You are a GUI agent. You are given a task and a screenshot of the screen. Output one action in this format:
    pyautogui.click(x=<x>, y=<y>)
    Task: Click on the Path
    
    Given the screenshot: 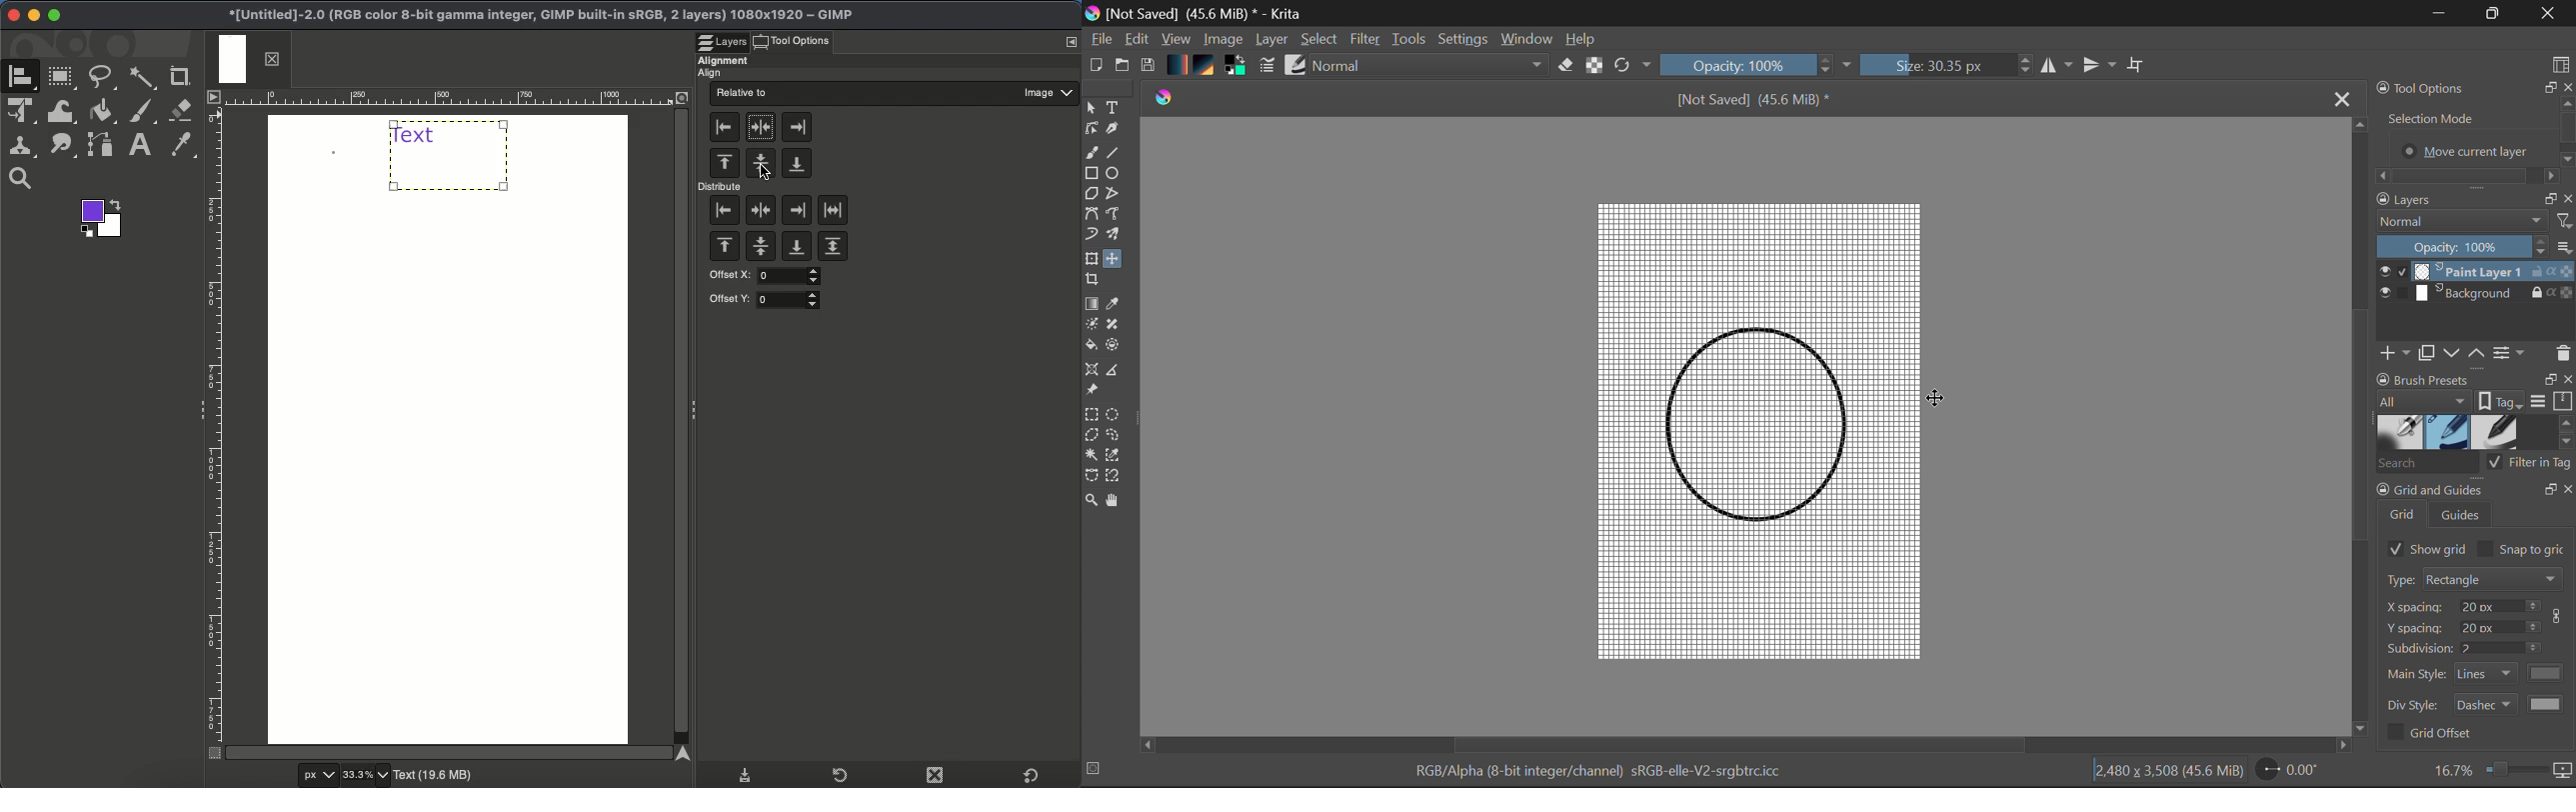 What is the action you would take?
    pyautogui.click(x=99, y=147)
    